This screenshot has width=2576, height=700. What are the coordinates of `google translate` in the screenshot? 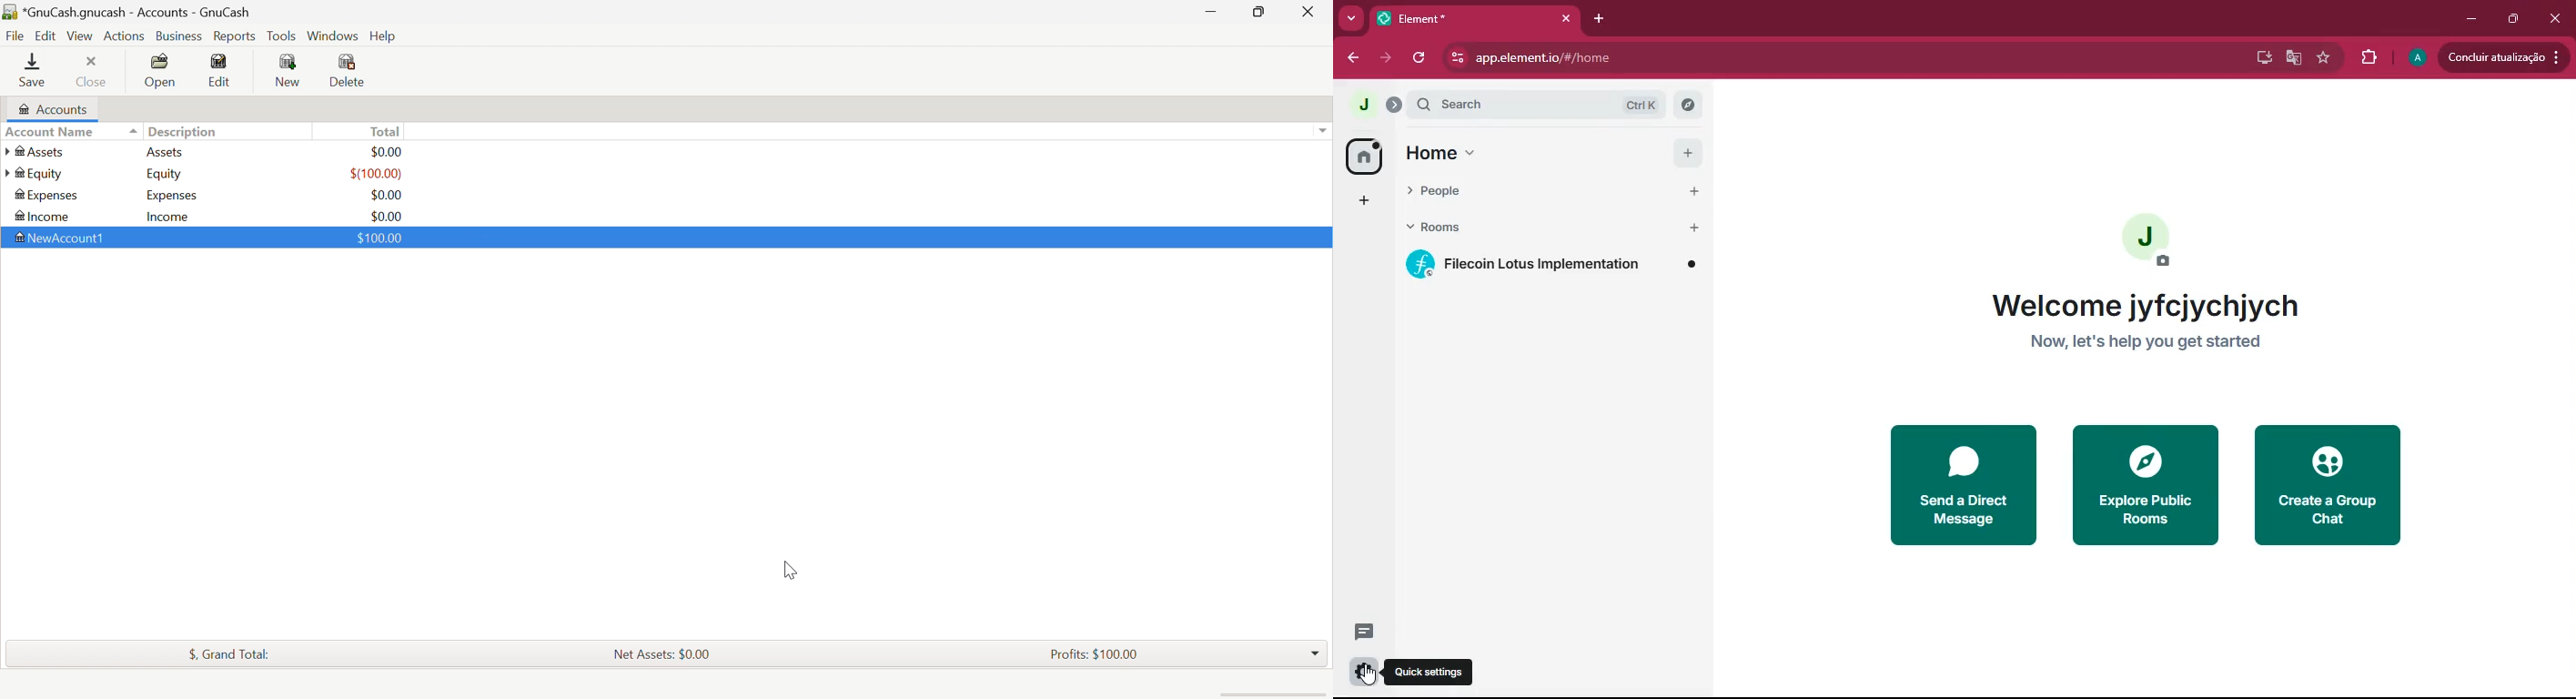 It's located at (2292, 58).